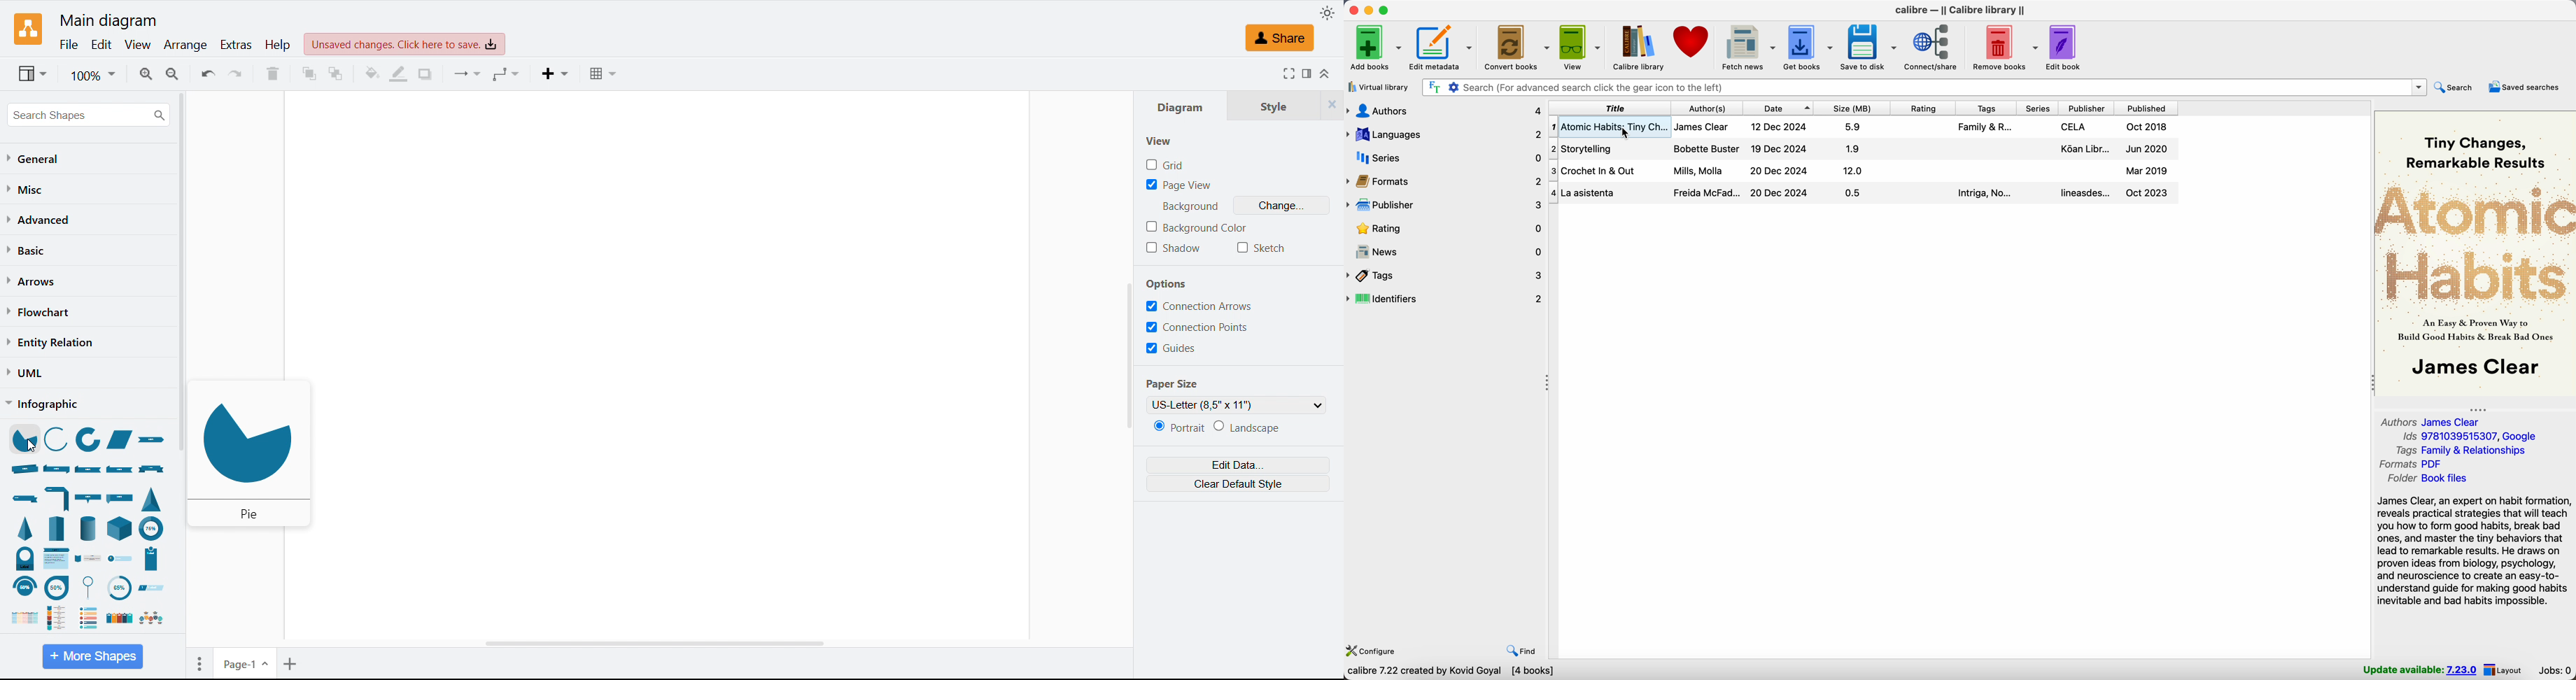  What do you see at coordinates (1445, 205) in the screenshot?
I see `publisher` at bounding box center [1445, 205].